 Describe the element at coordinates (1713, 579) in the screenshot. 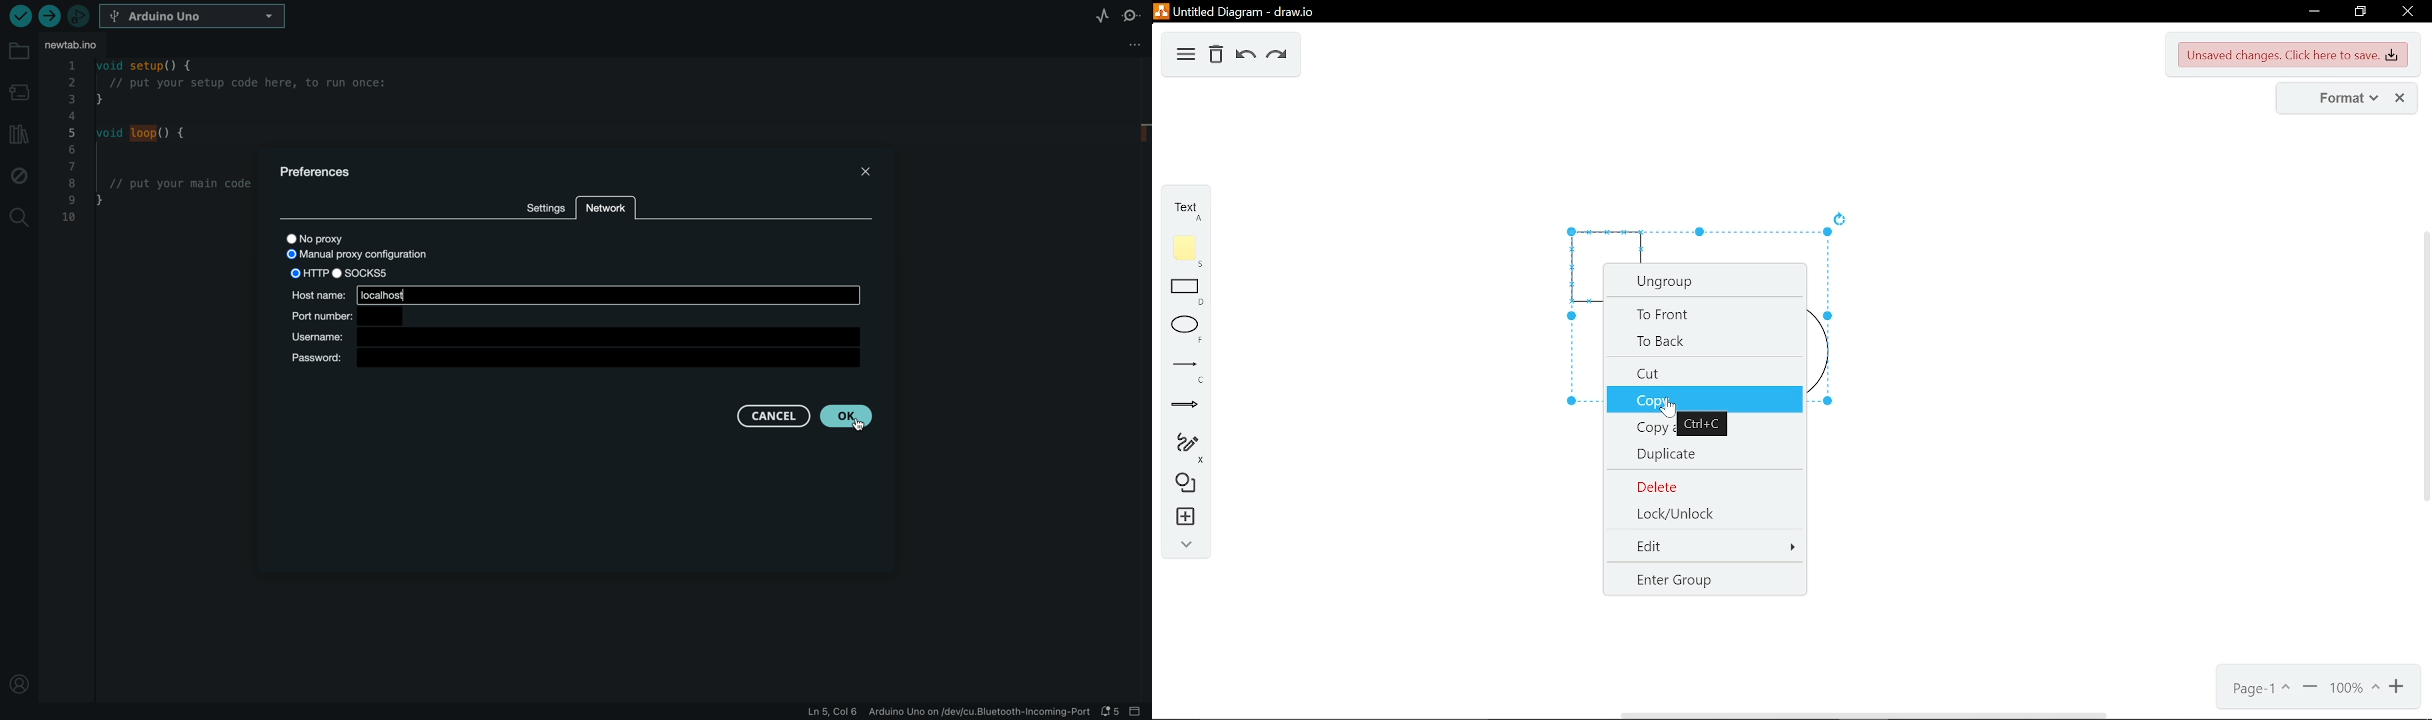

I see `enter group` at that location.